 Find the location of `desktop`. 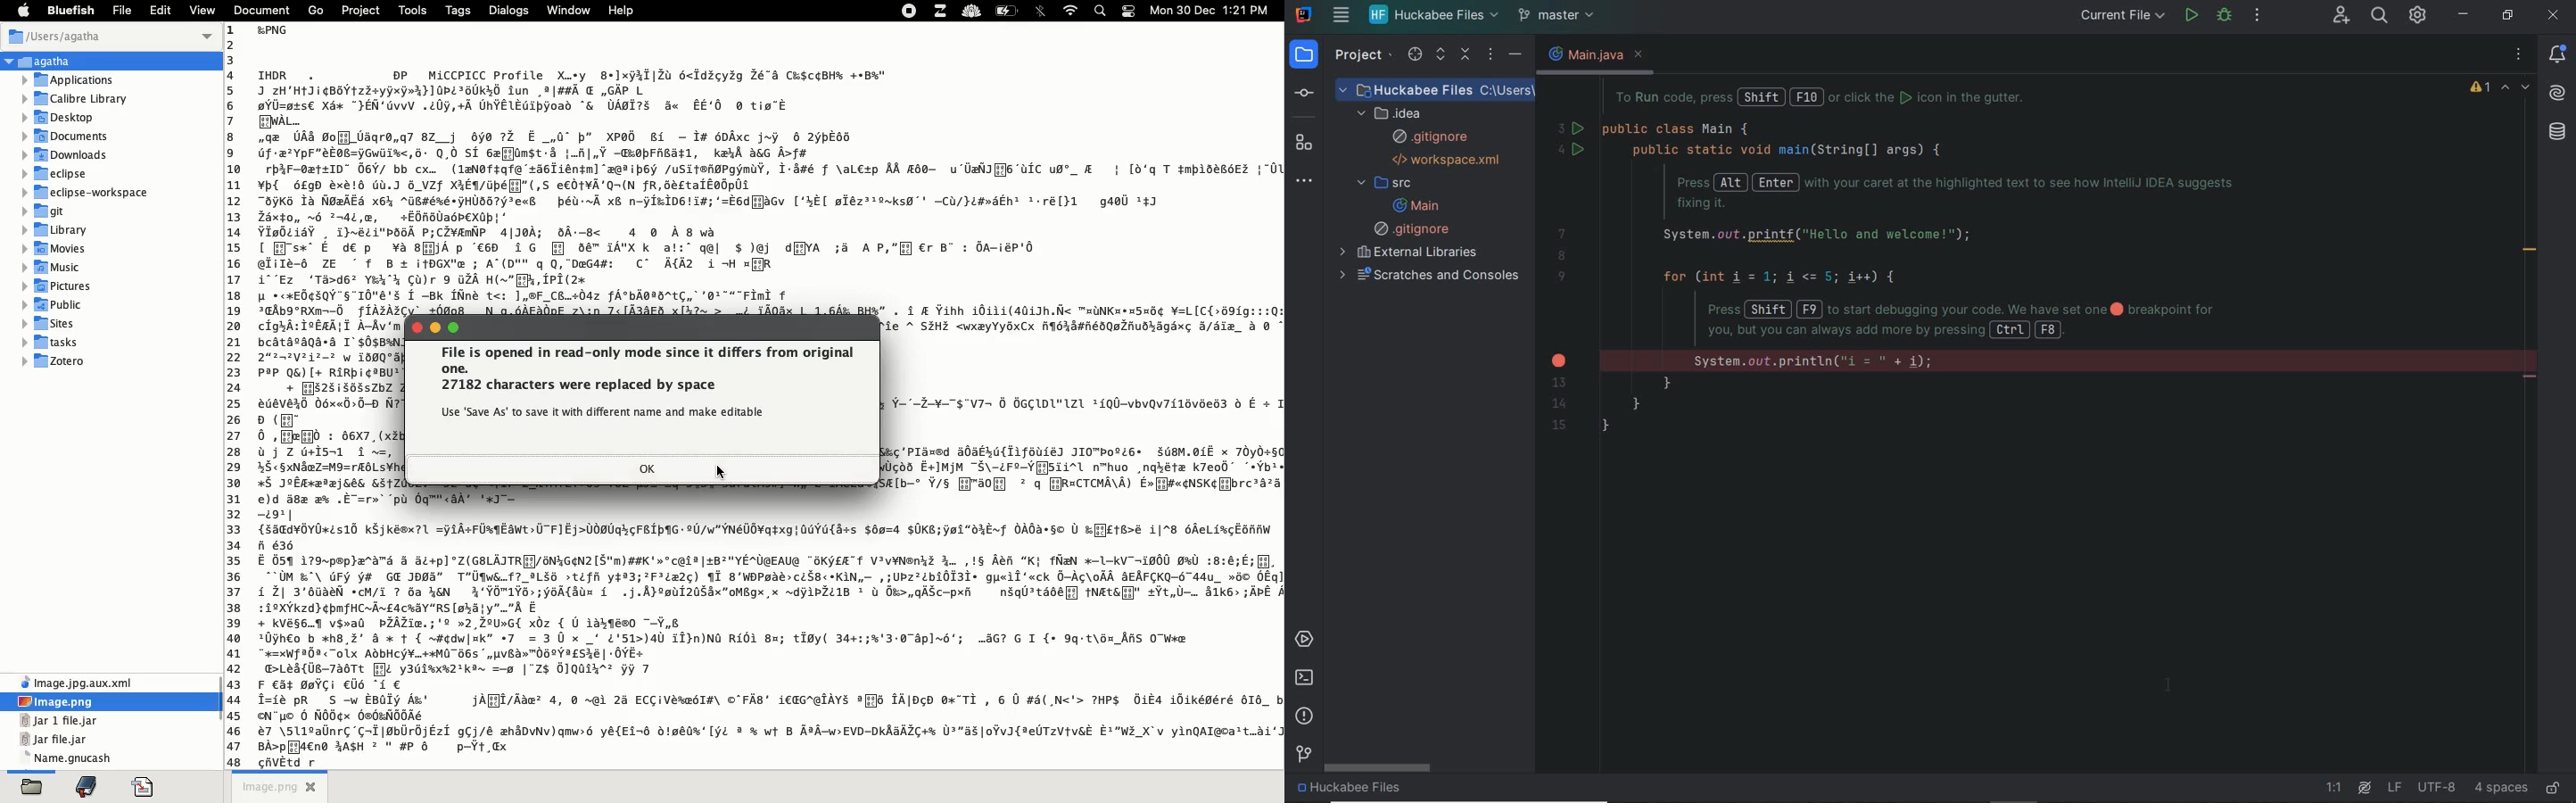

desktop is located at coordinates (61, 116).